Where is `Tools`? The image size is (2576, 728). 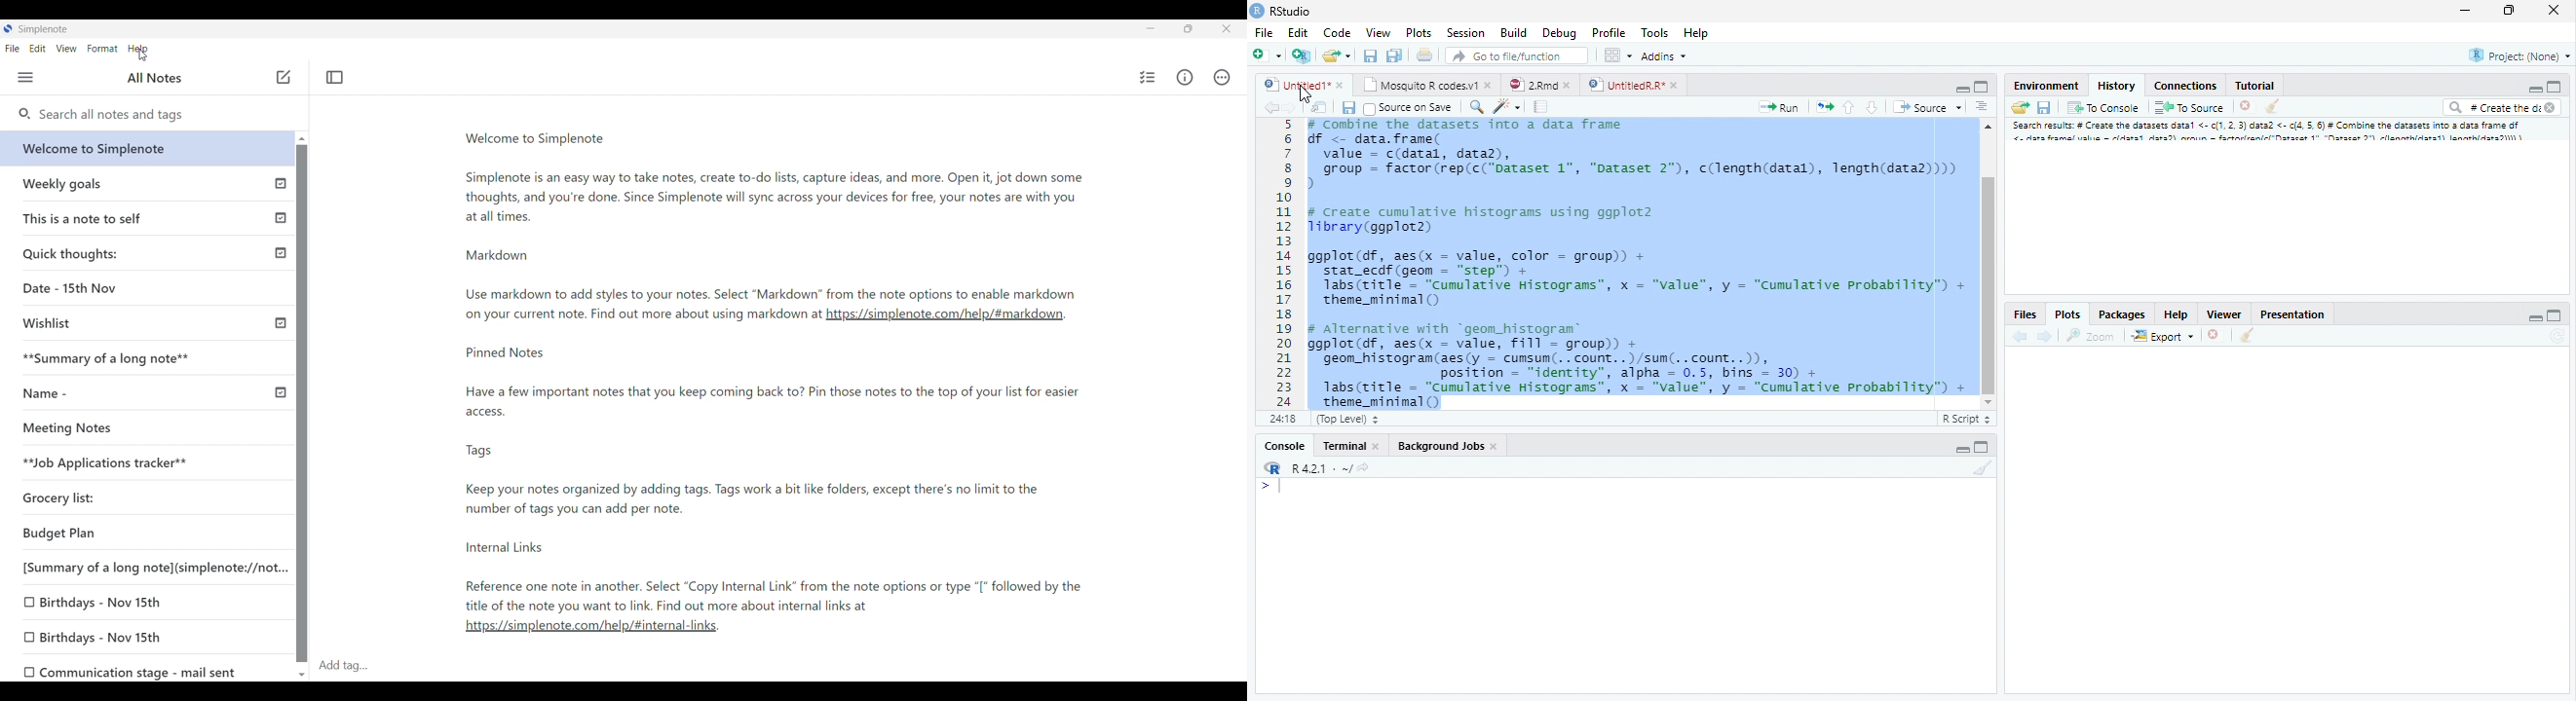
Tools is located at coordinates (1656, 34).